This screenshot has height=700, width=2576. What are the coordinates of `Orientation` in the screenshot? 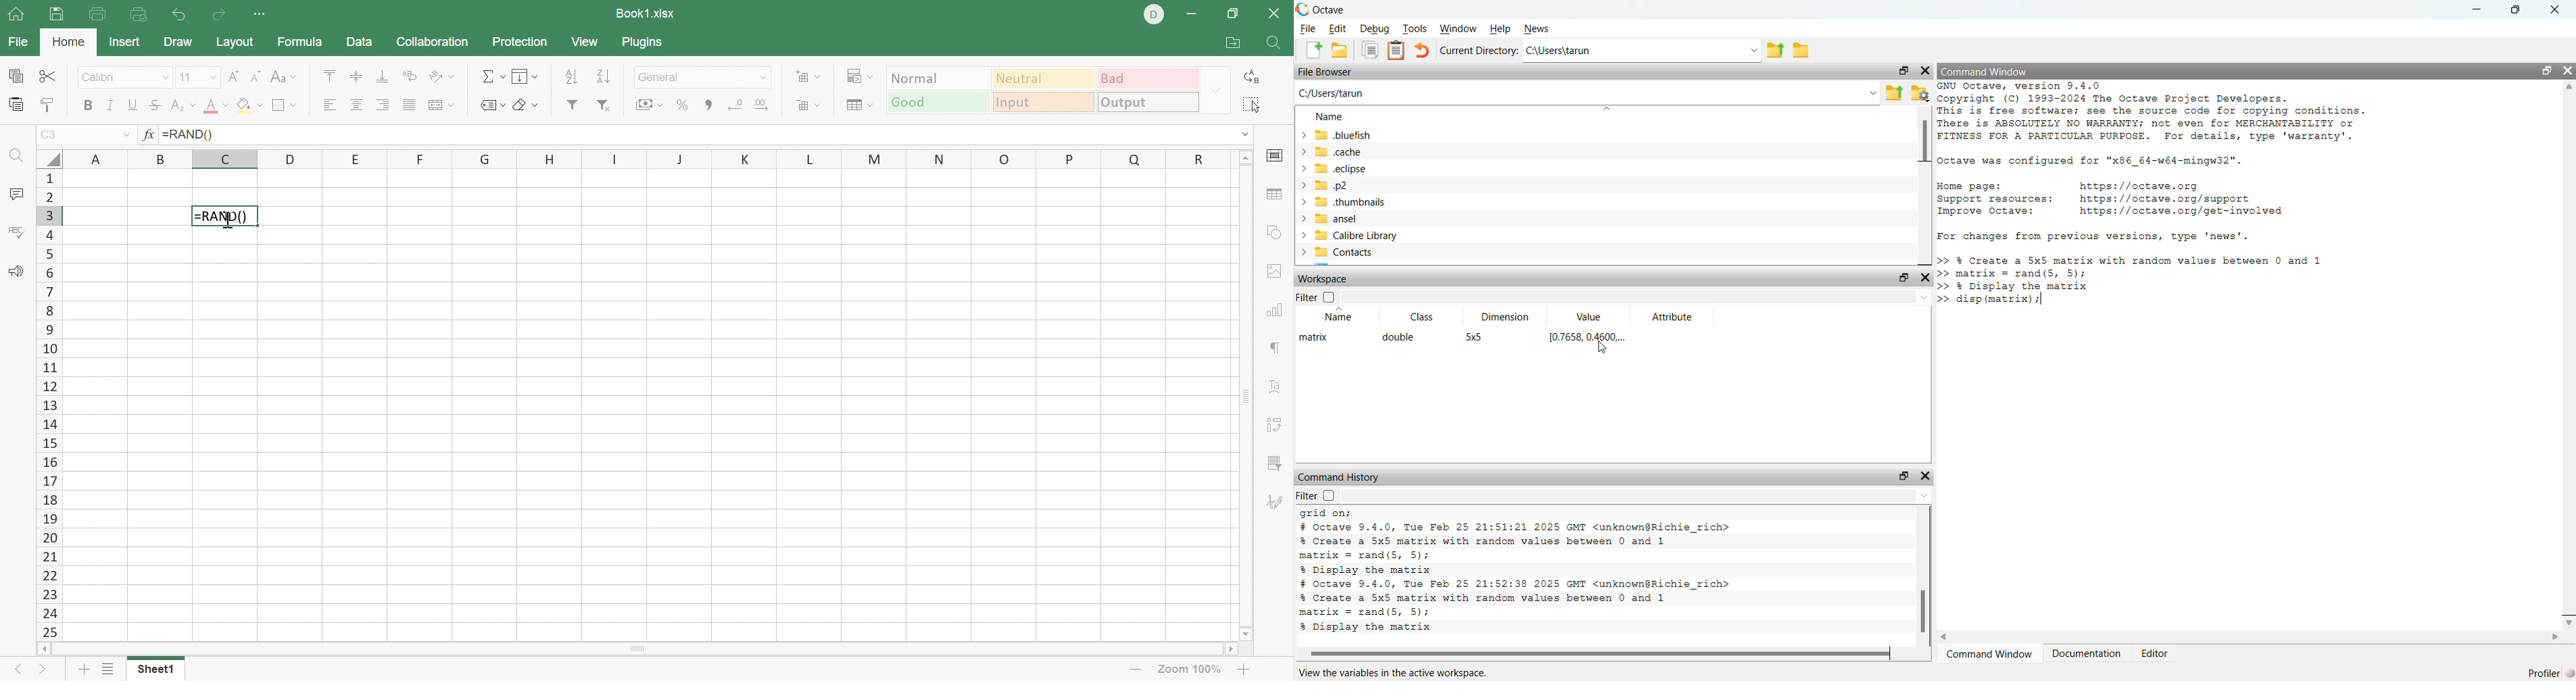 It's located at (441, 76).